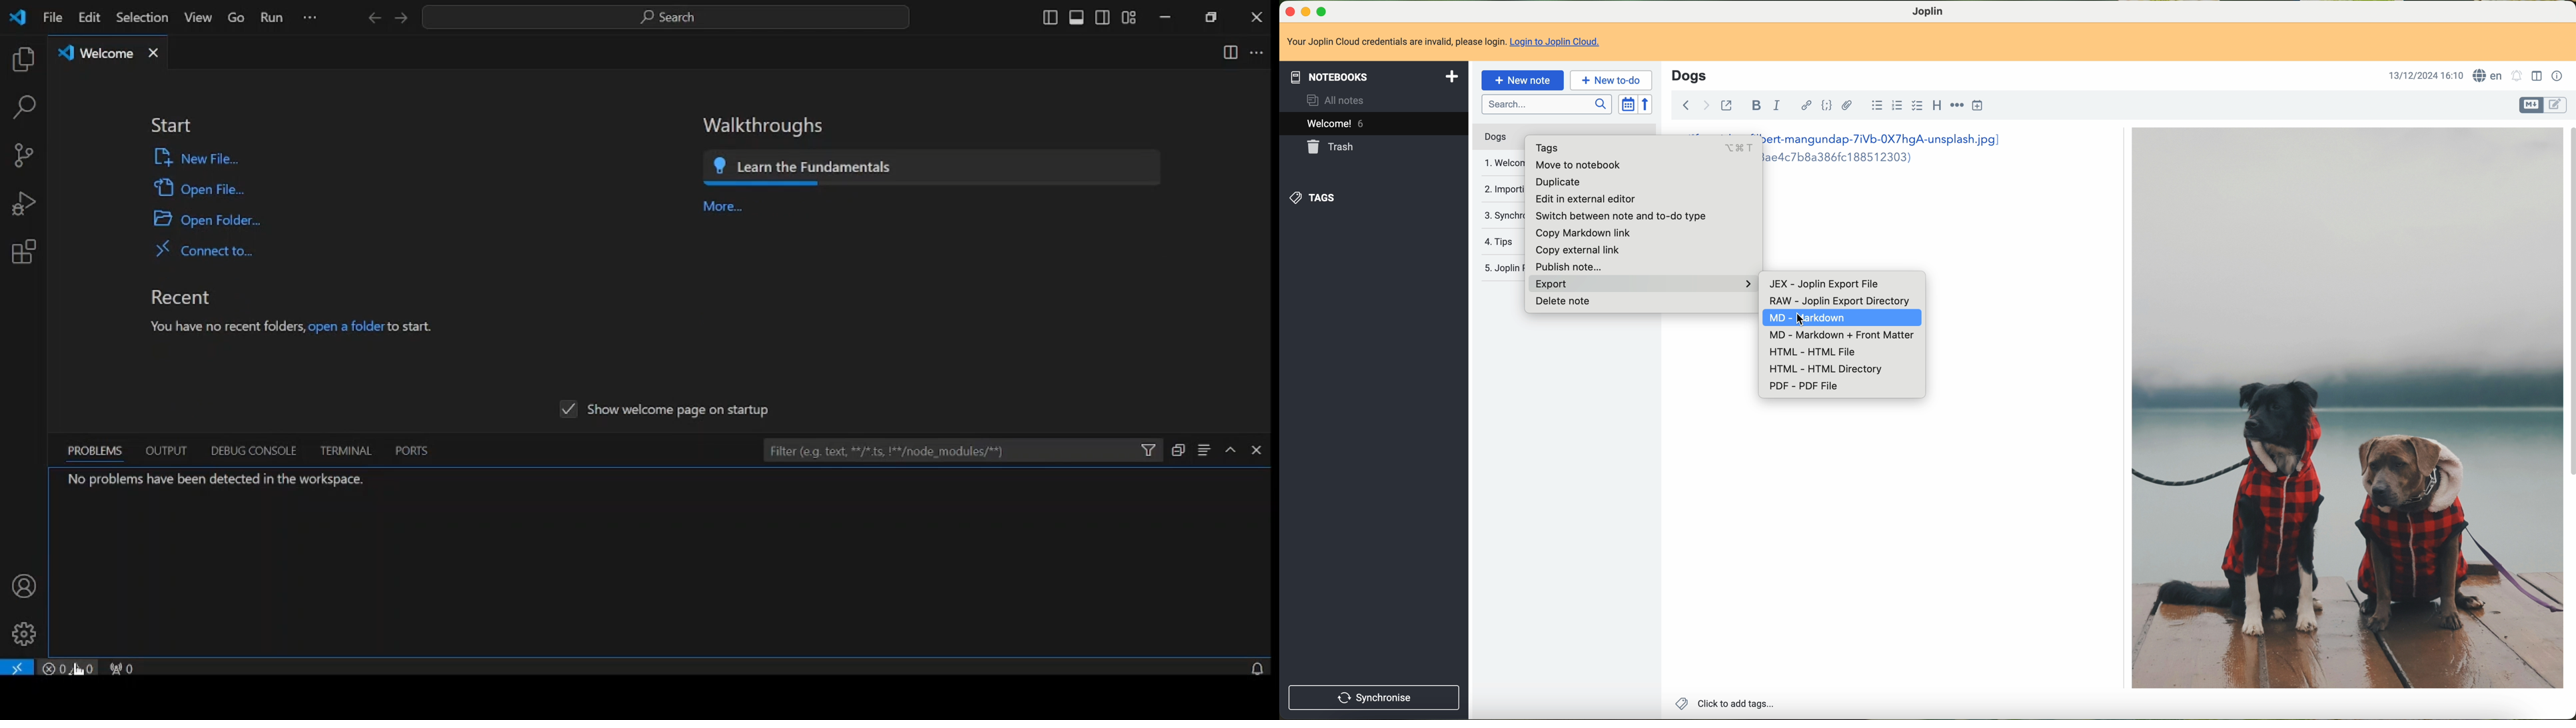 This screenshot has width=2576, height=728. Describe the element at coordinates (1863, 319) in the screenshot. I see `MD - Markdown` at that location.